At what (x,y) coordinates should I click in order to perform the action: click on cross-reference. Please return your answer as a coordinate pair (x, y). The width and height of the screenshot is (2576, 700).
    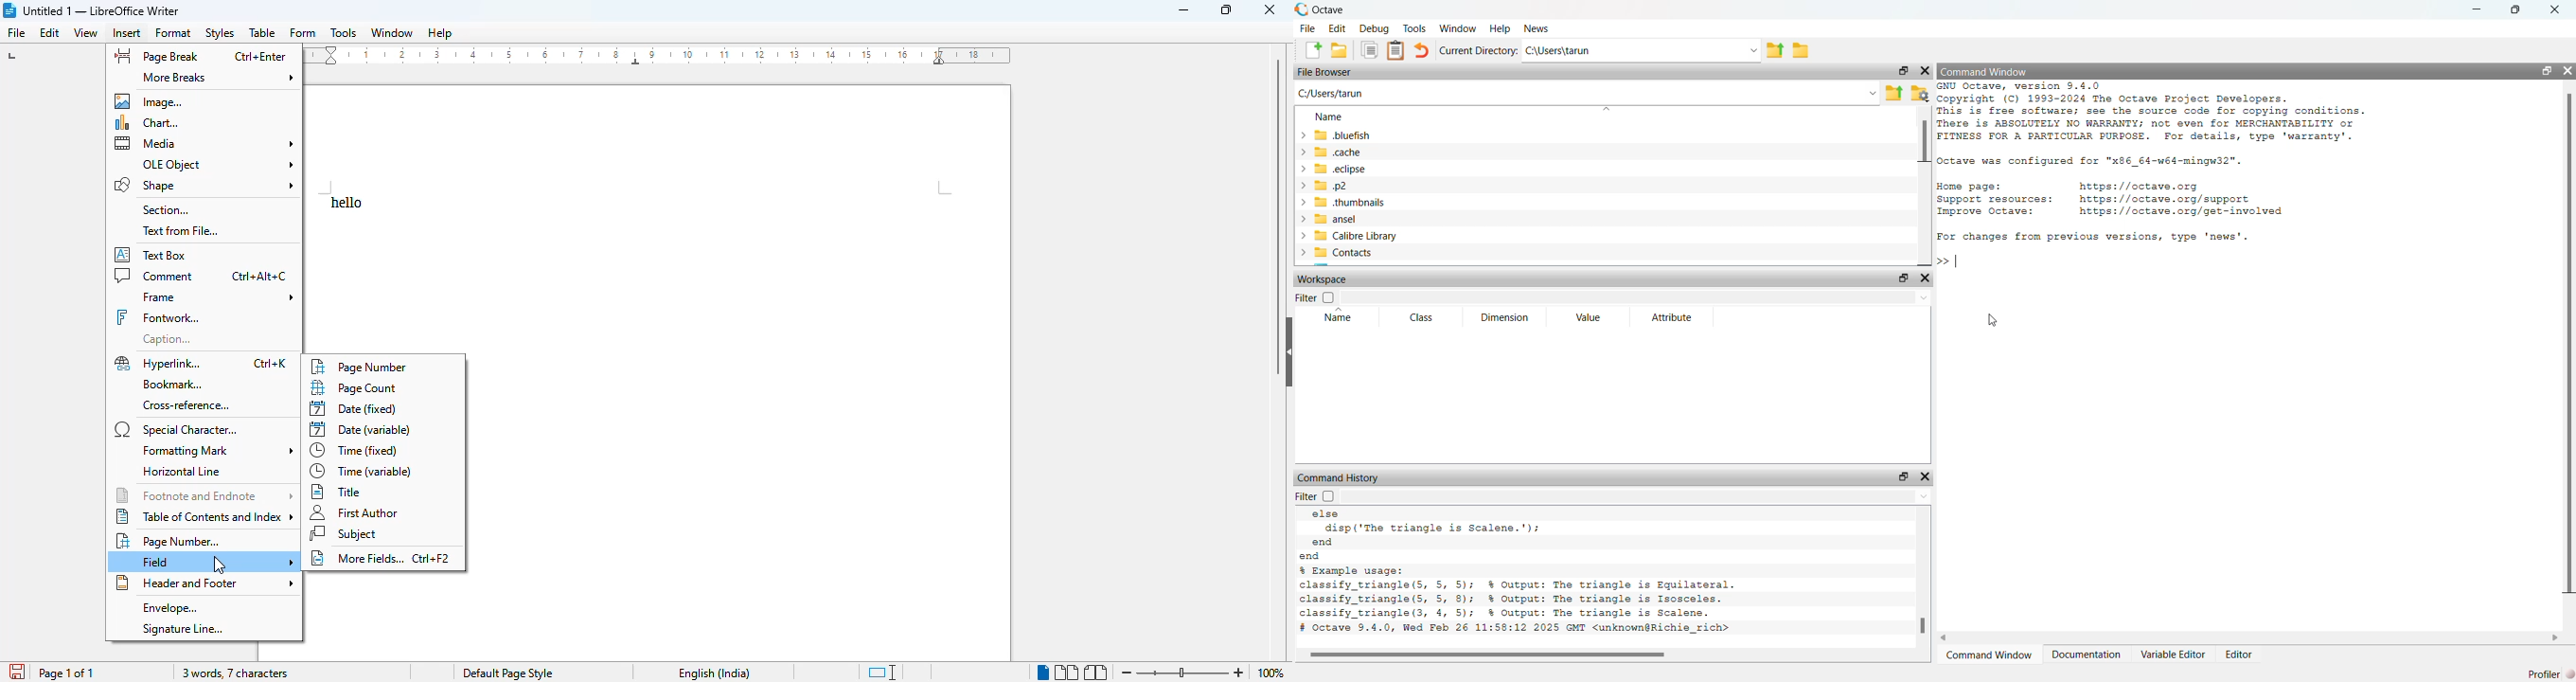
    Looking at the image, I should click on (187, 406).